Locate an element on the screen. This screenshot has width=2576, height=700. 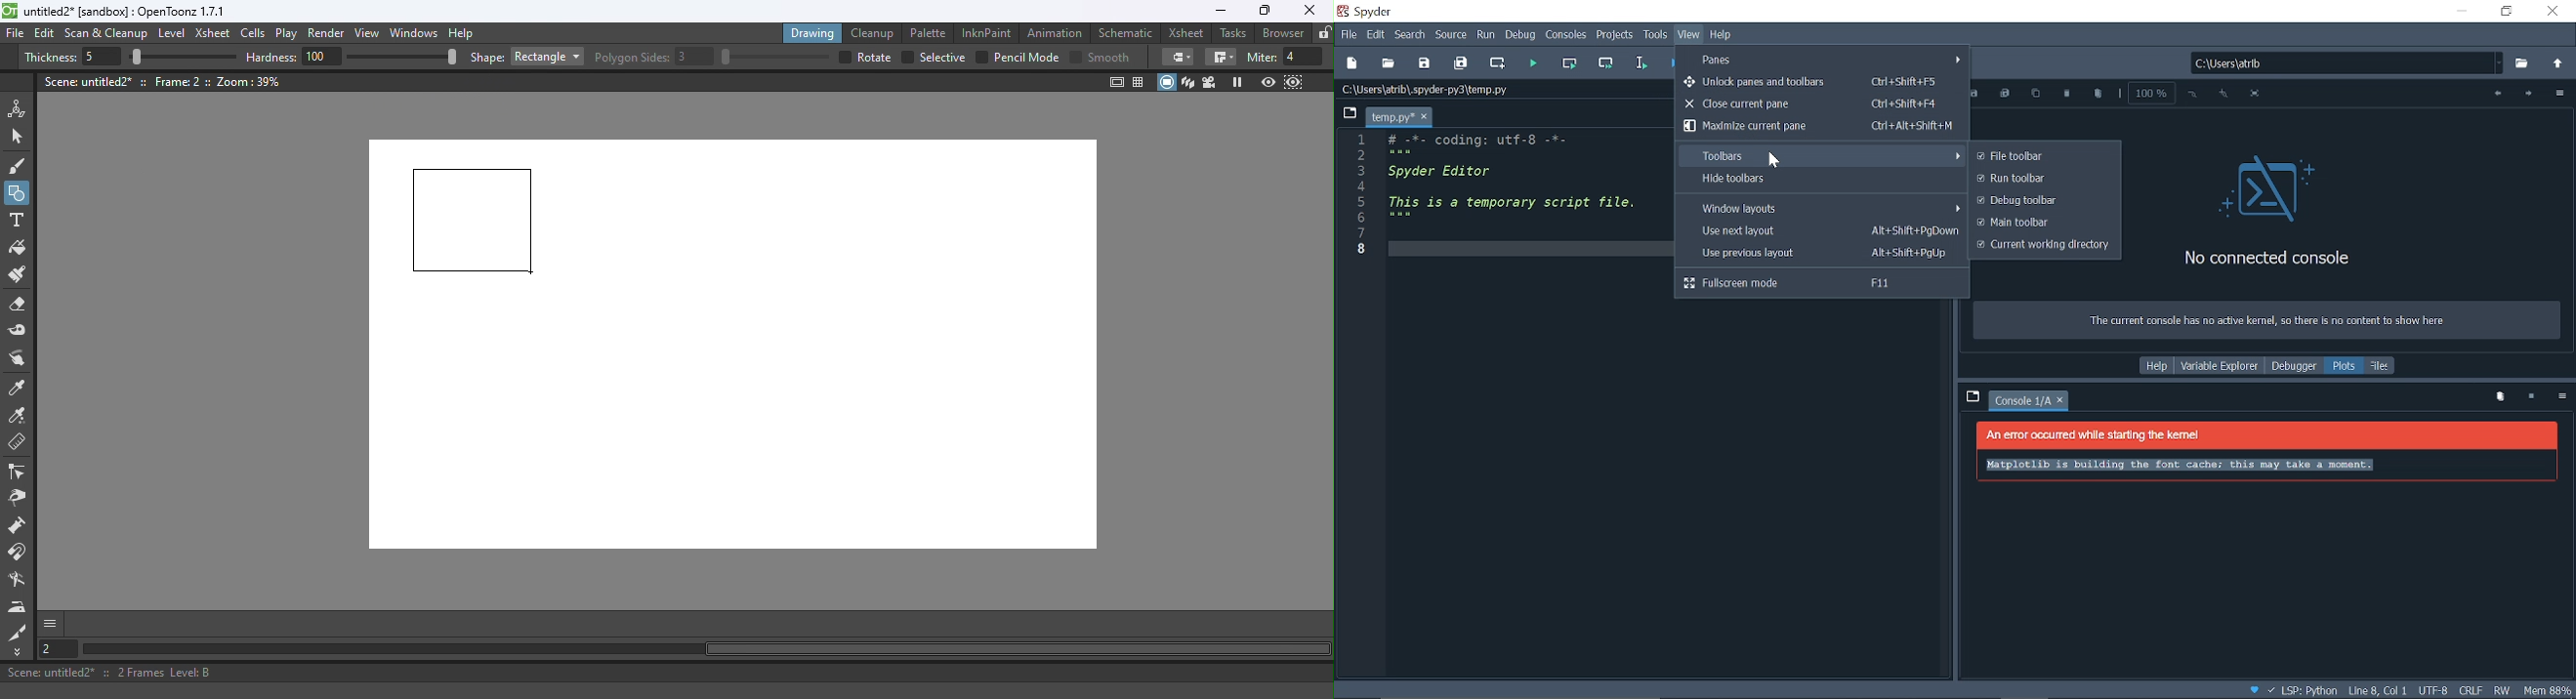
Scan & Cleanup is located at coordinates (106, 35).